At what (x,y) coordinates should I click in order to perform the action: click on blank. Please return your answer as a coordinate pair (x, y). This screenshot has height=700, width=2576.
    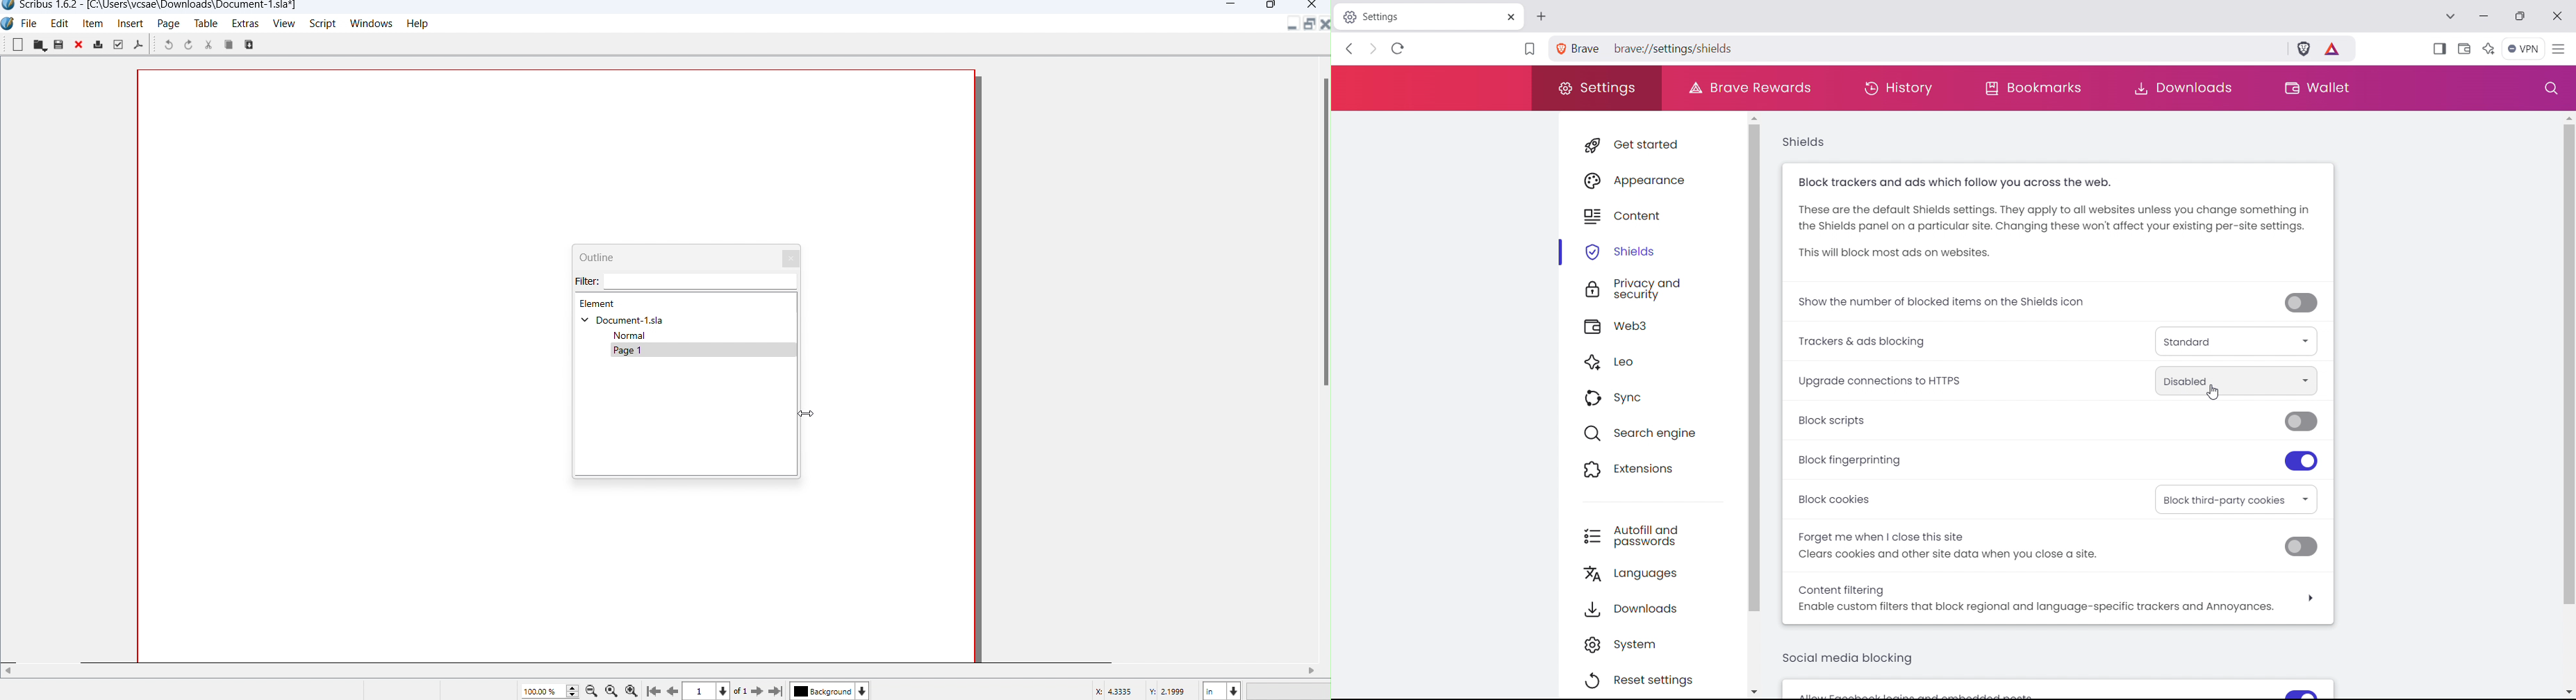
    Looking at the image, I should click on (17, 46).